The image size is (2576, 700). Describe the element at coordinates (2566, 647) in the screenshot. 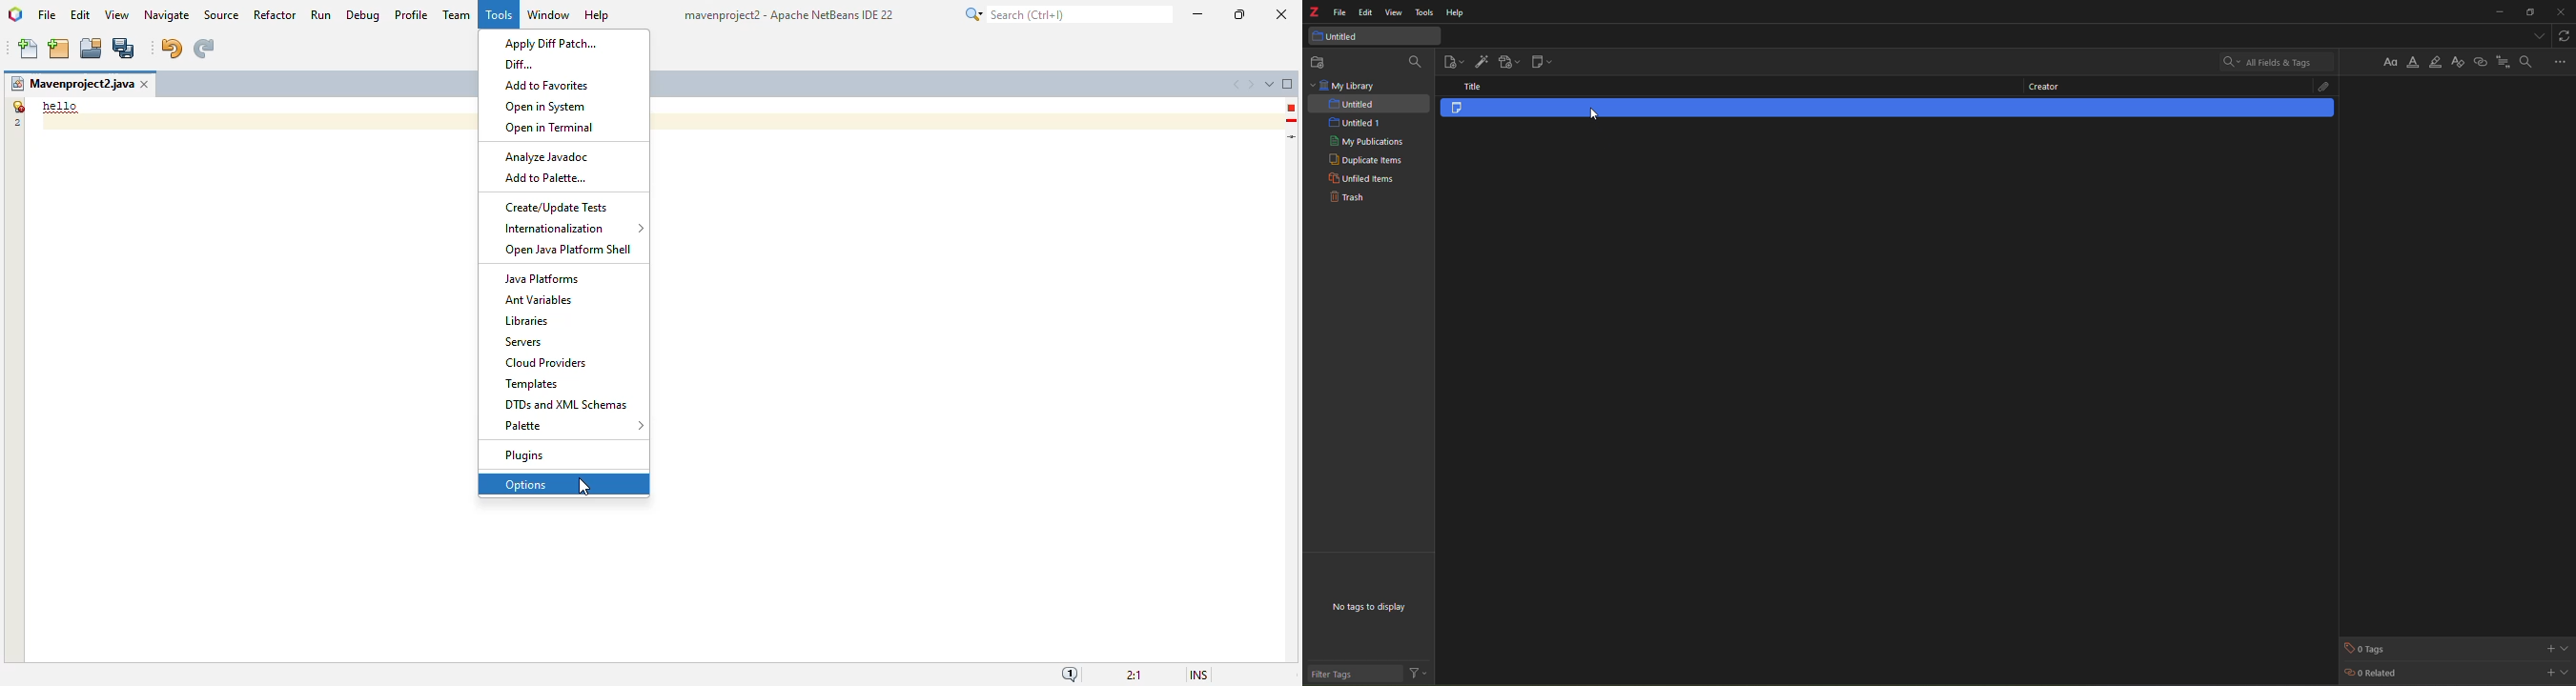

I see `expand` at that location.